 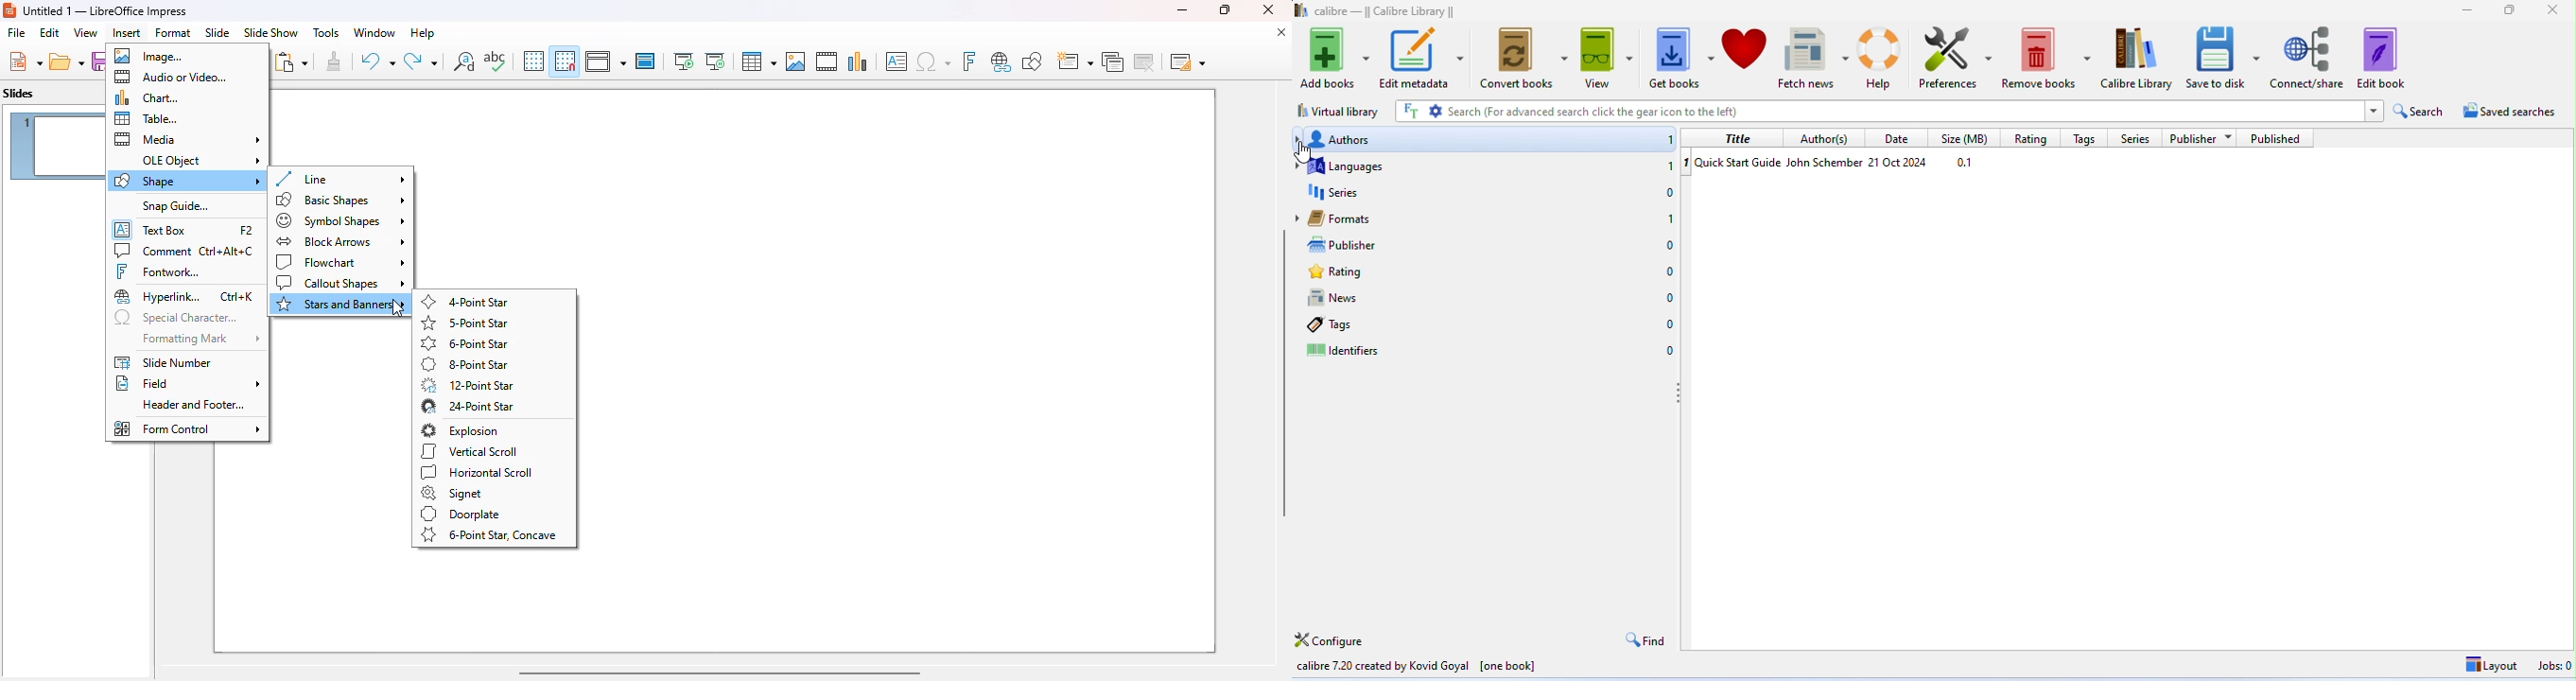 I want to click on 6-point star, concave, so click(x=489, y=535).